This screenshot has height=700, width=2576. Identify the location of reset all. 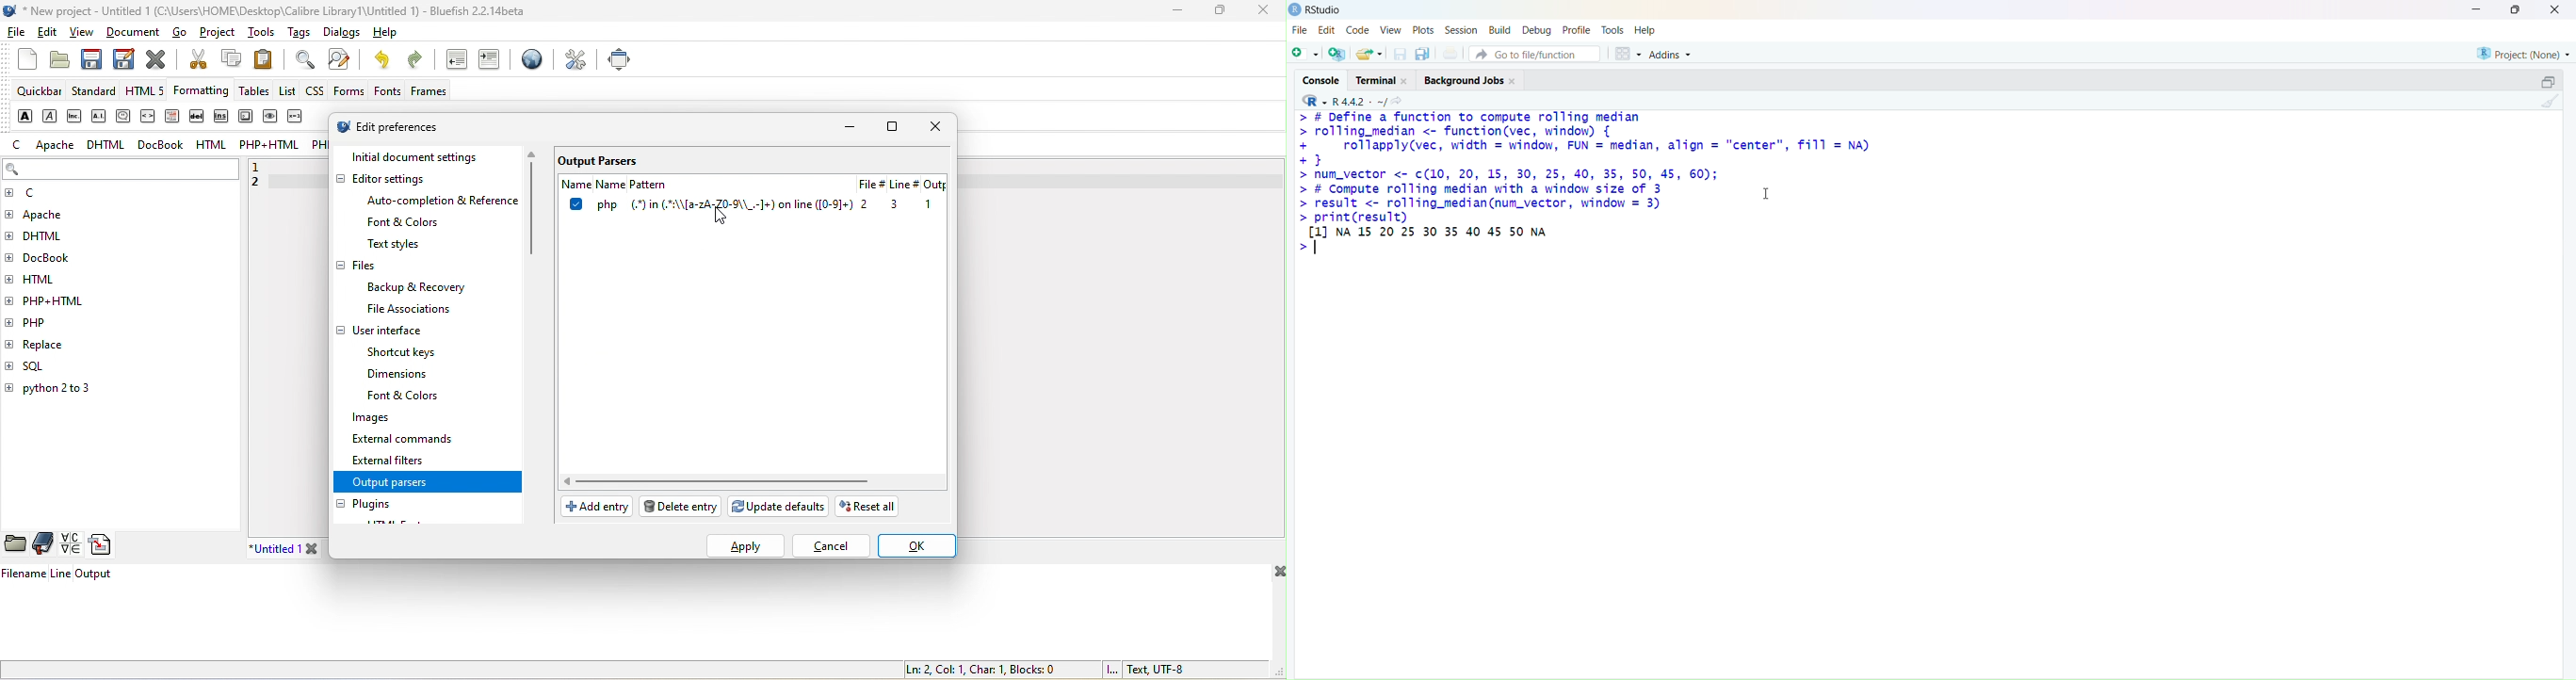
(871, 509).